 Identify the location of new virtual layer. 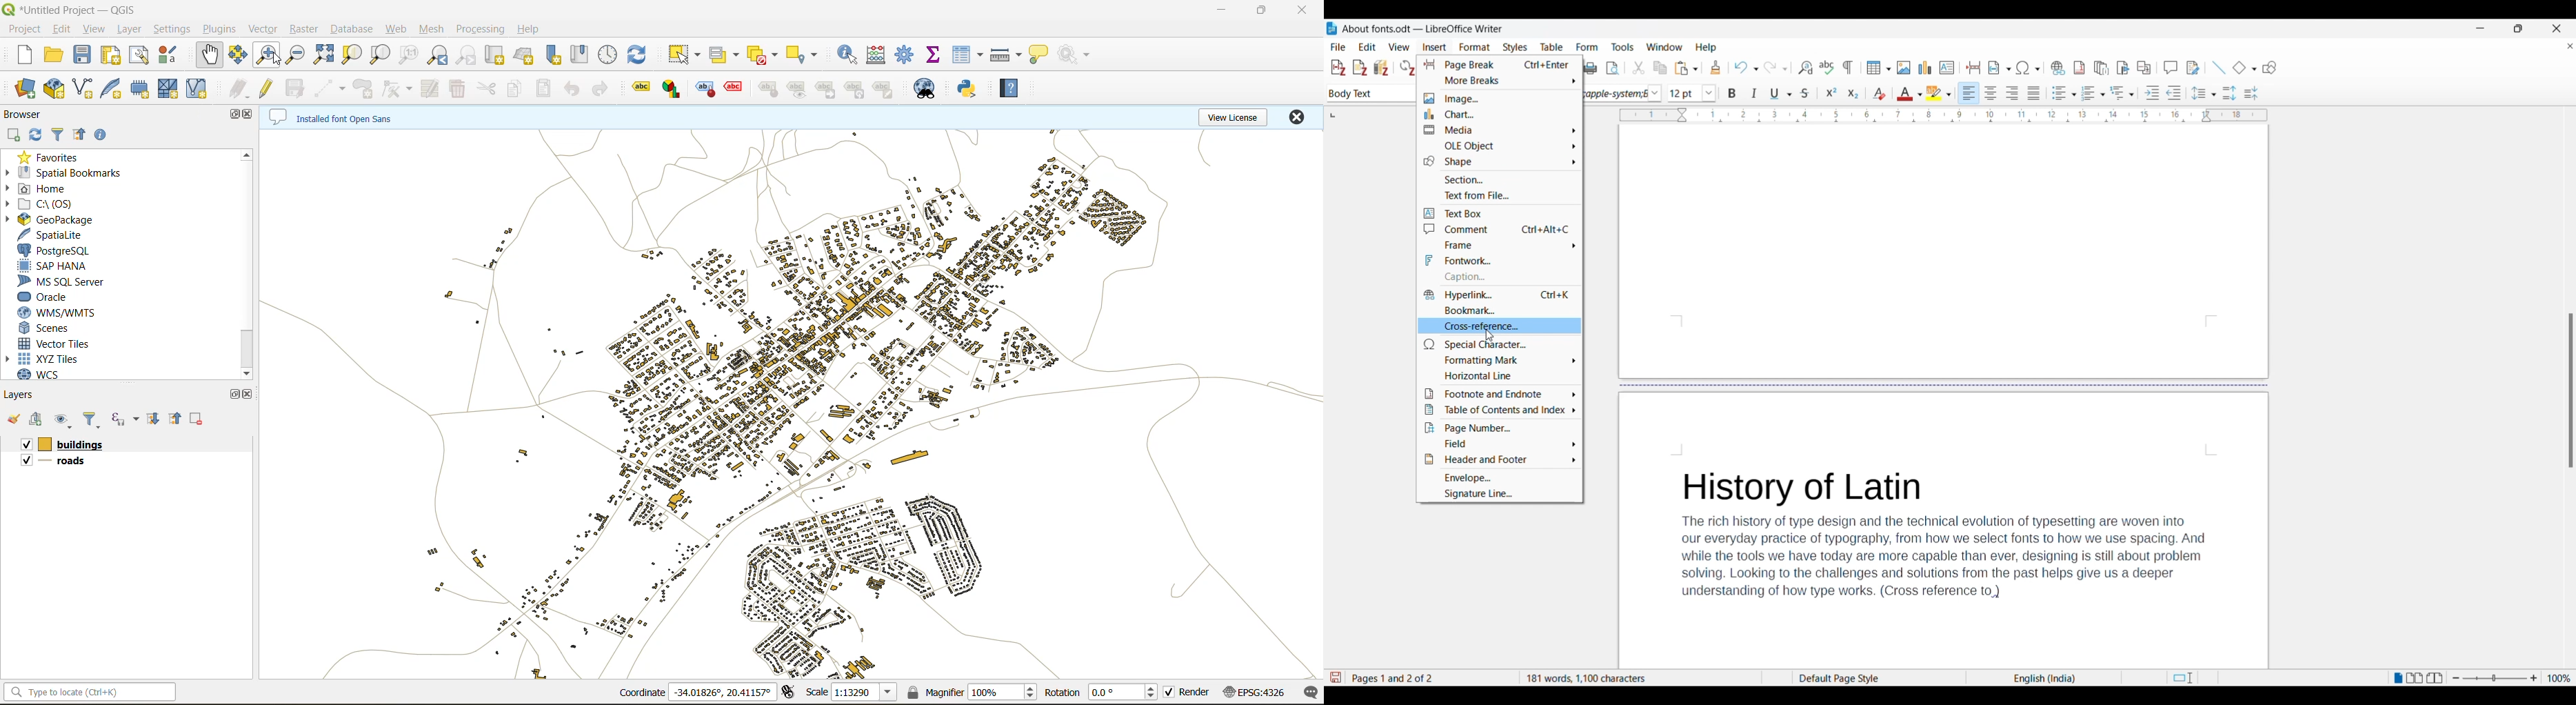
(199, 92).